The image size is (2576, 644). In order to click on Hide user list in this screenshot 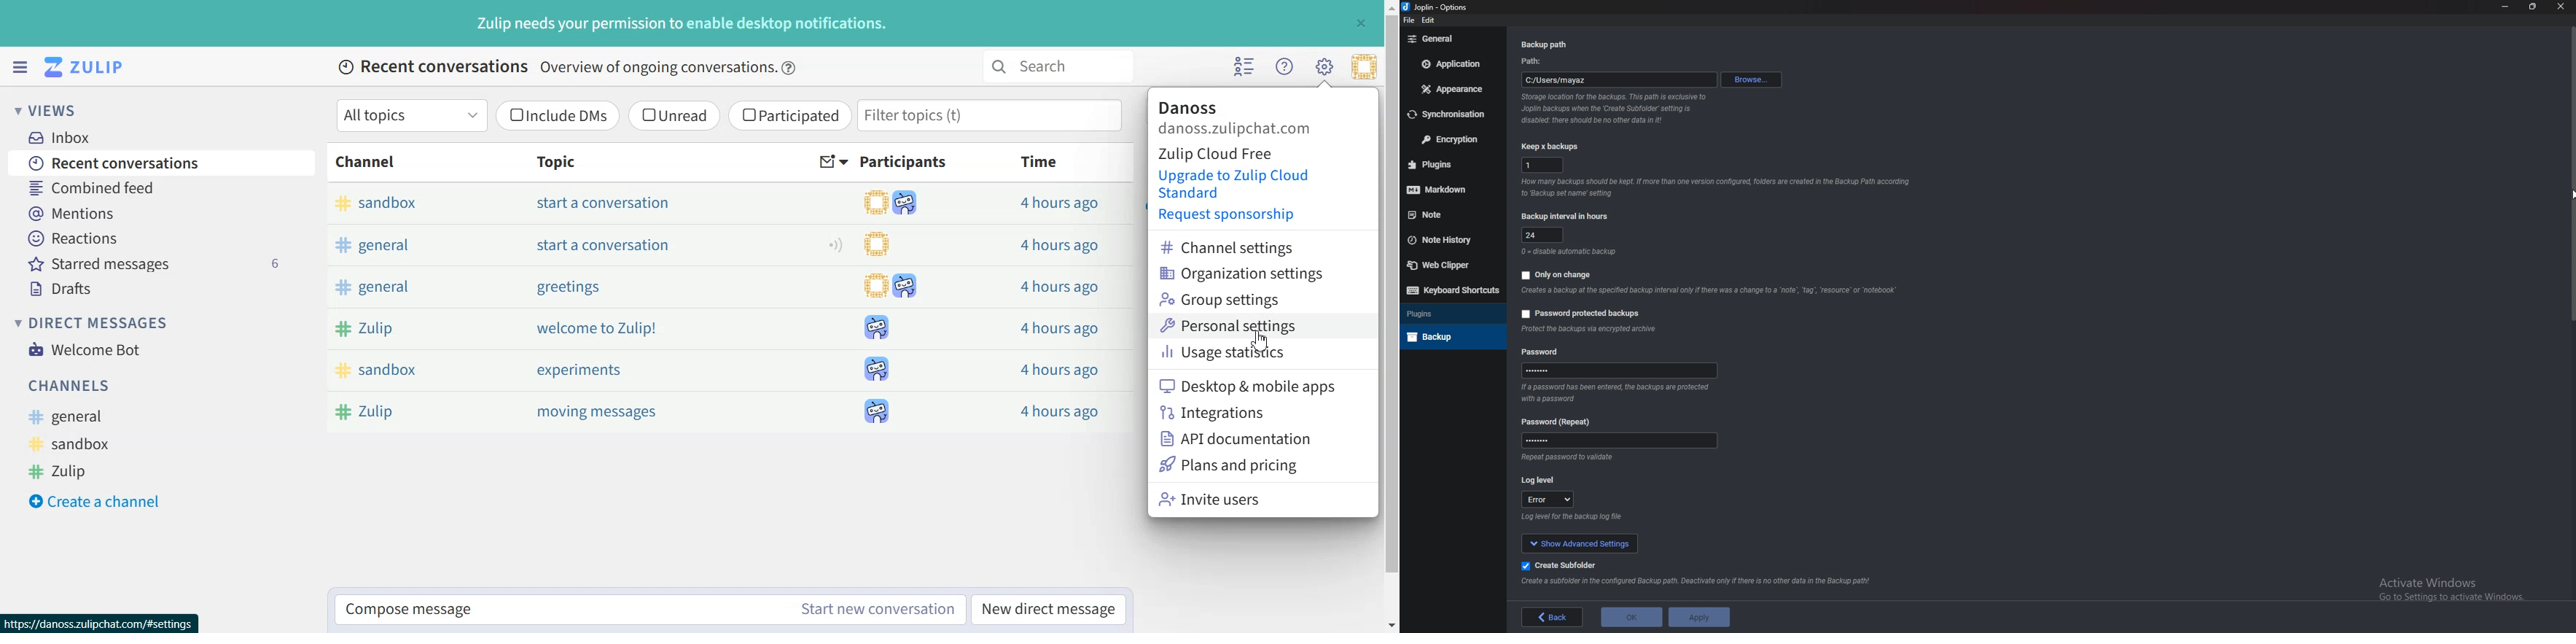, I will do `click(1245, 66)`.